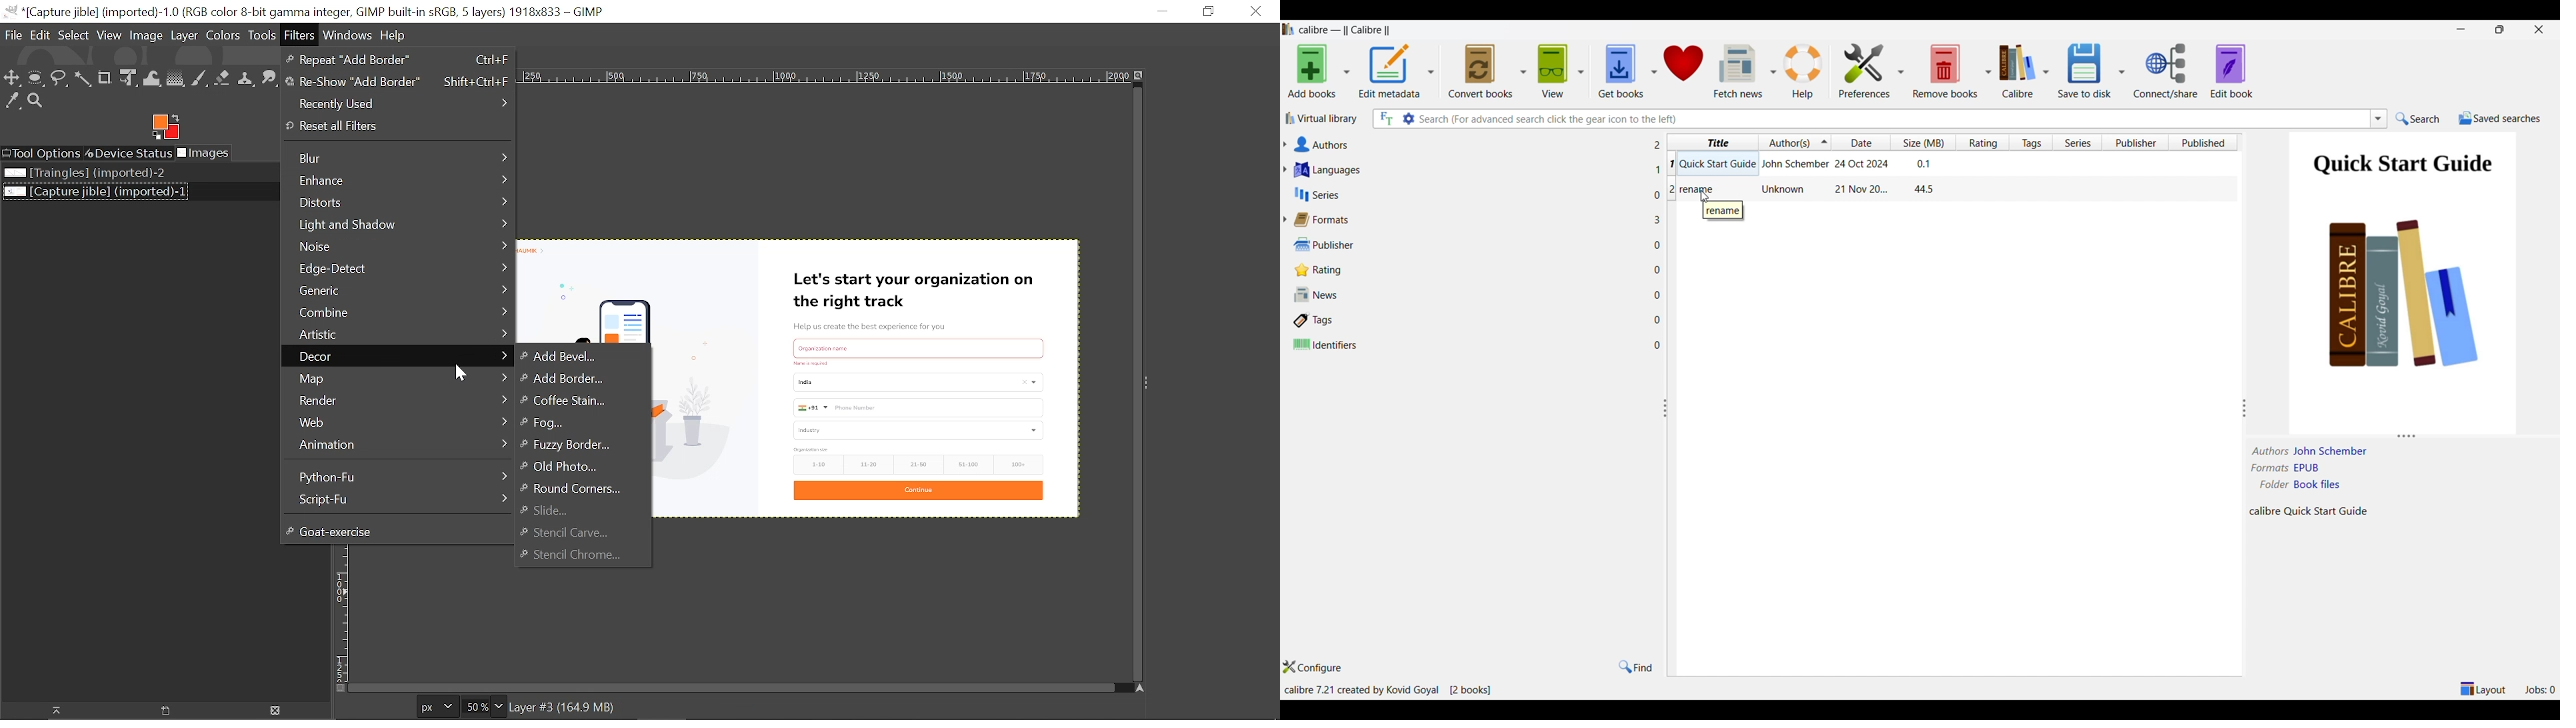  What do you see at coordinates (2241, 400) in the screenshot?
I see `Change width of panels attached to this line` at bounding box center [2241, 400].